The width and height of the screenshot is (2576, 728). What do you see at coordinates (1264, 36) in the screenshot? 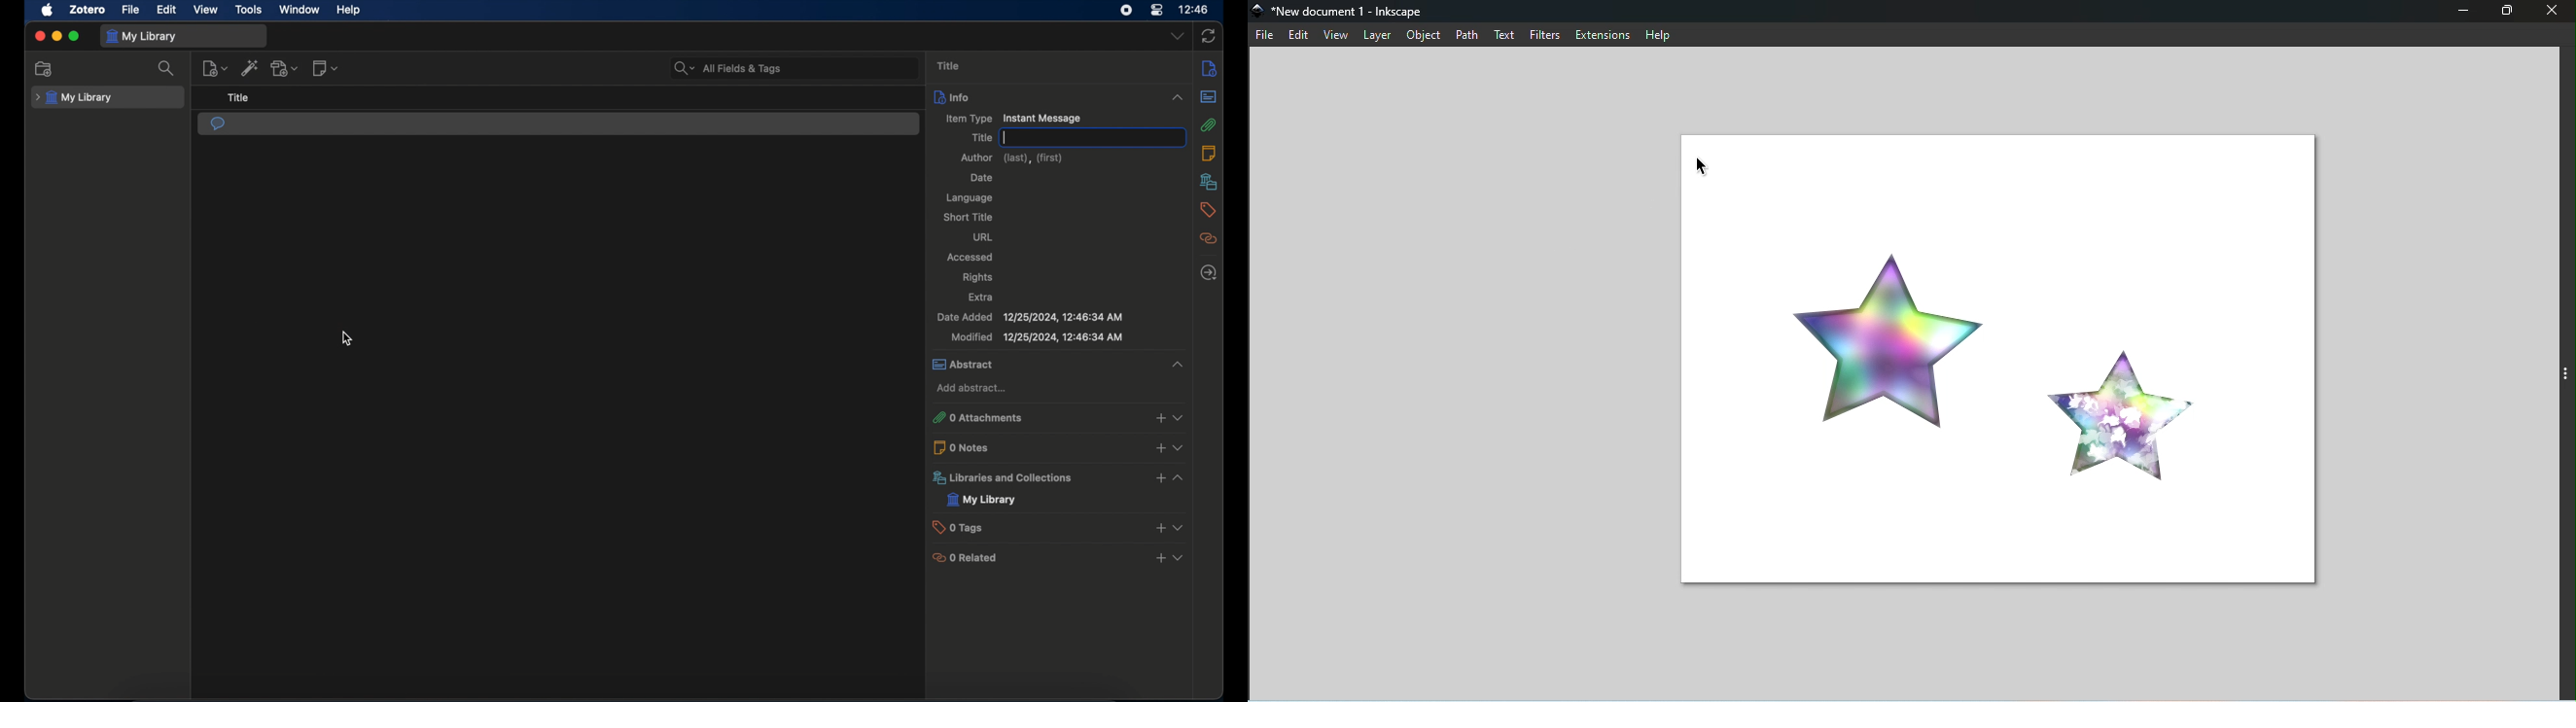
I see `File` at bounding box center [1264, 36].